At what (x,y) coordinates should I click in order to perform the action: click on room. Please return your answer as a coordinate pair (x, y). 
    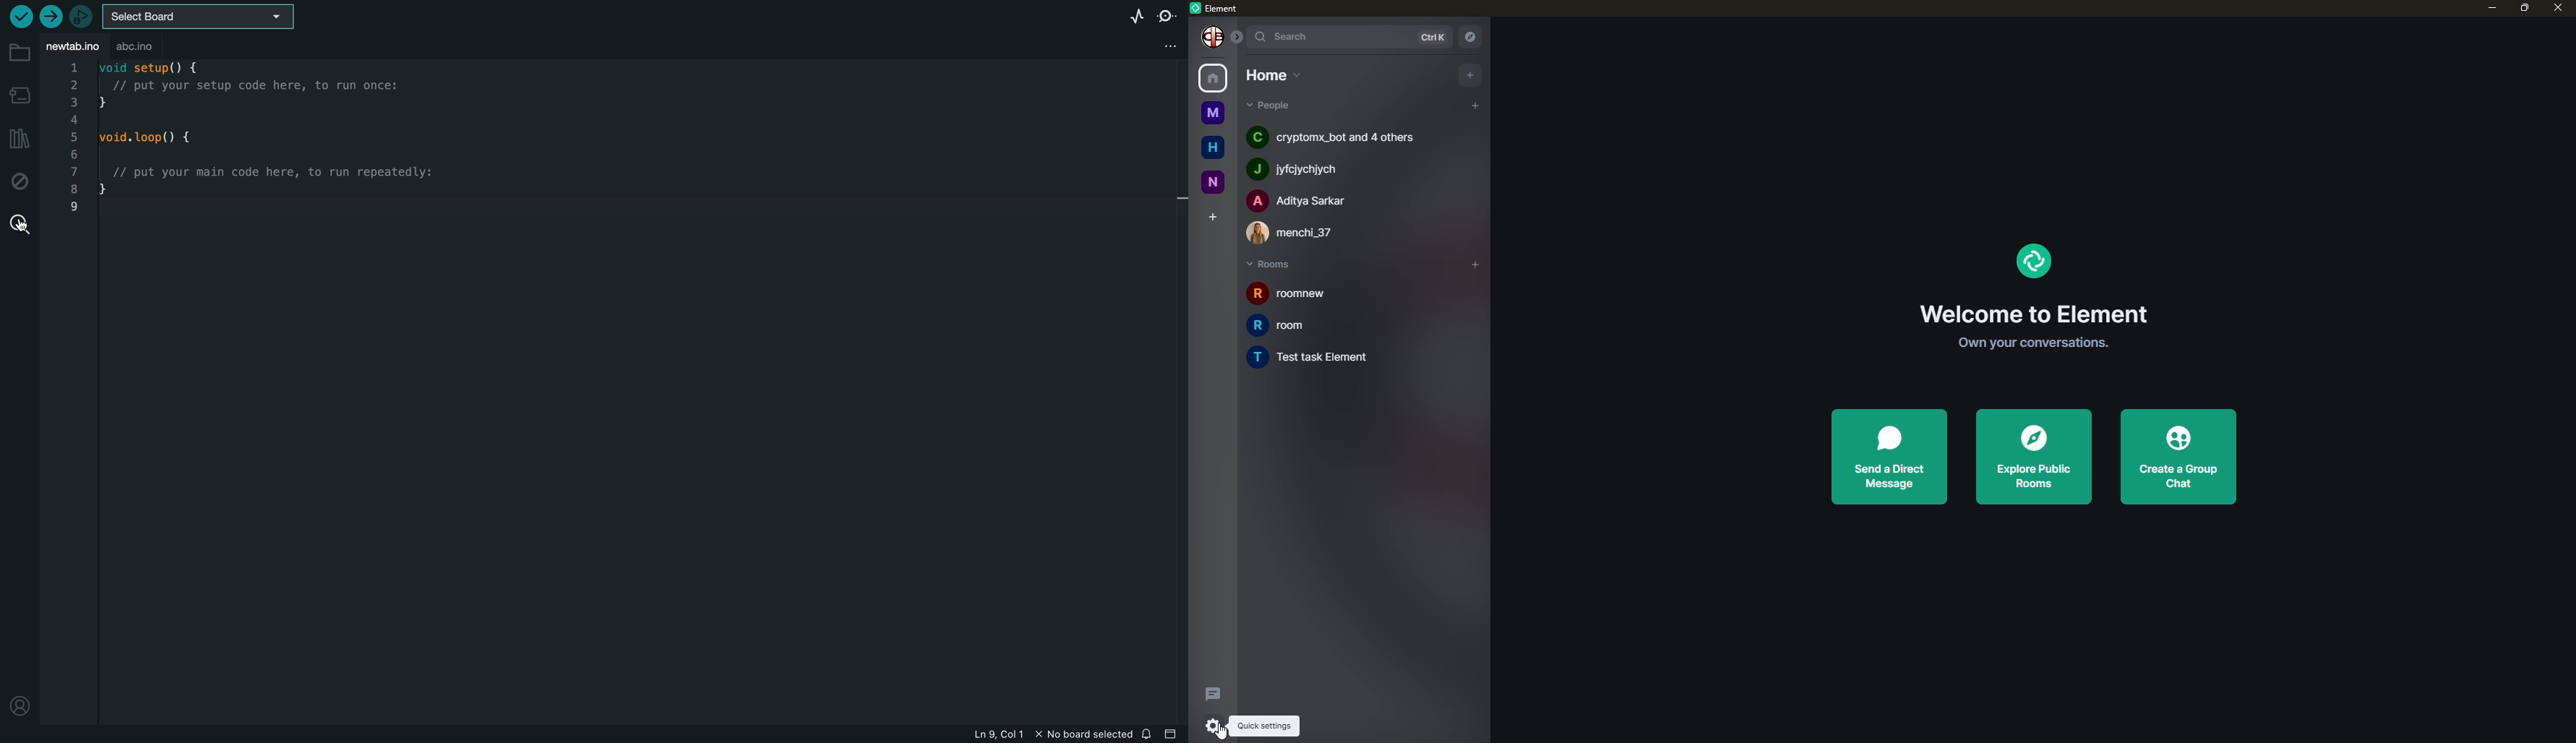
    Looking at the image, I should click on (1329, 358).